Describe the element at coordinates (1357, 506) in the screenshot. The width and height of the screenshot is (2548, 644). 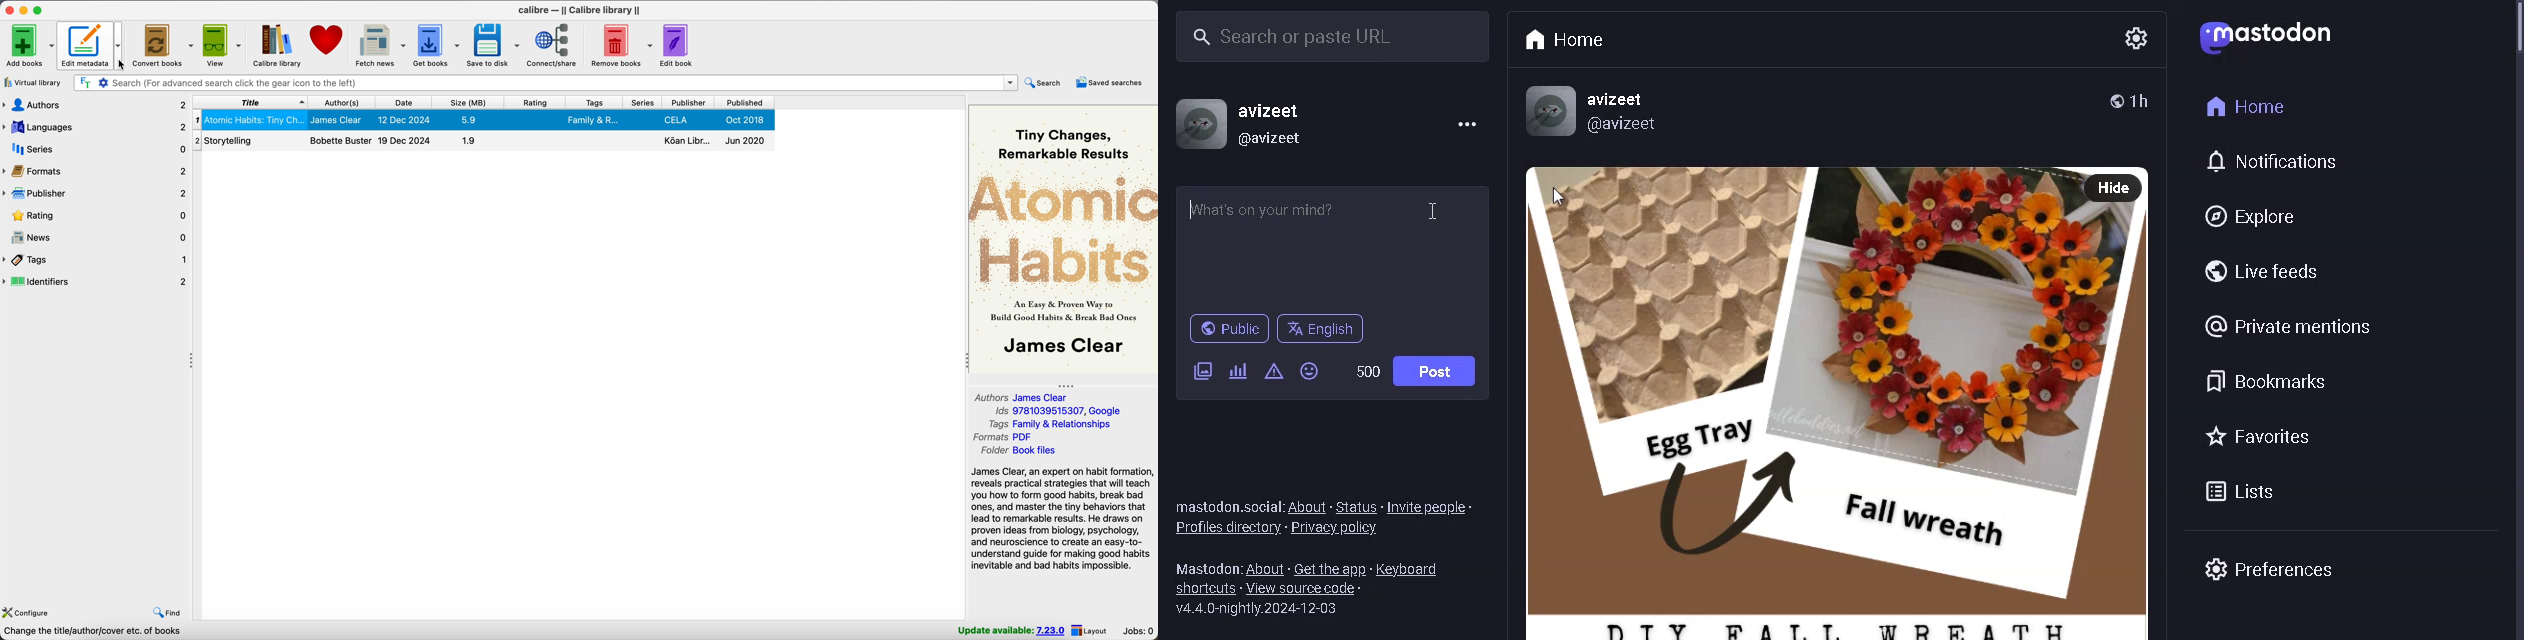
I see `STATUS` at that location.